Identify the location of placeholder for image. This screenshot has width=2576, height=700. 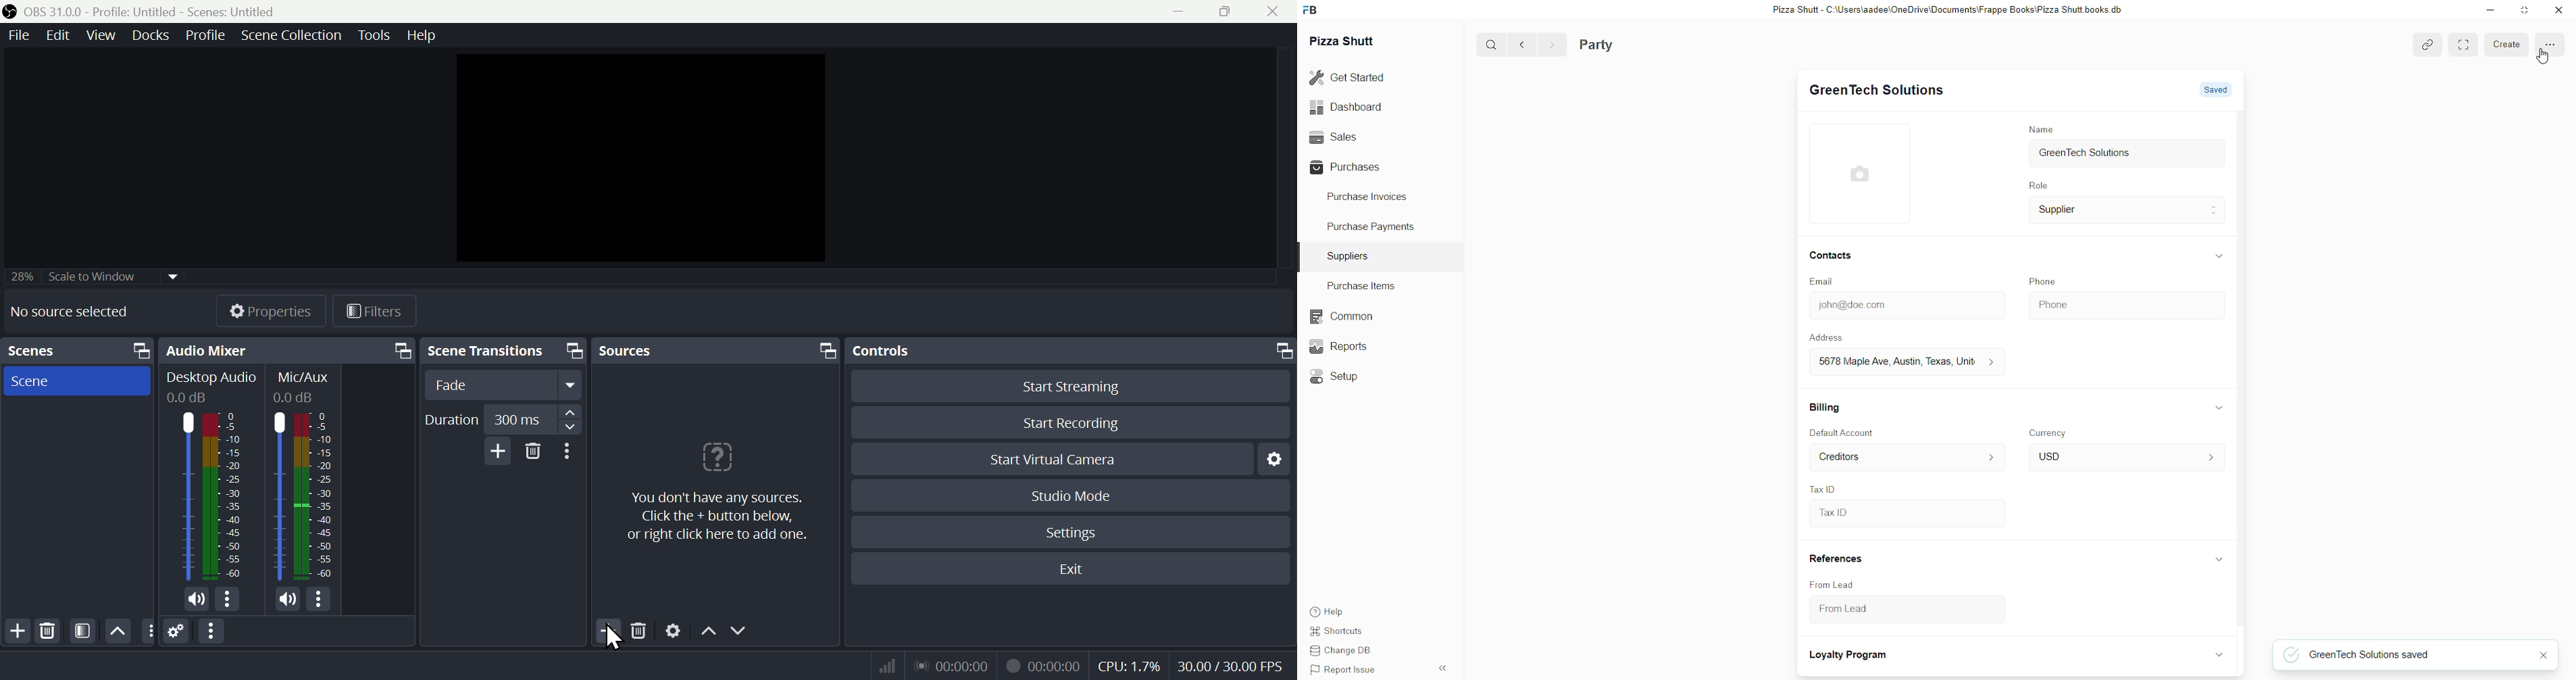
(1864, 173).